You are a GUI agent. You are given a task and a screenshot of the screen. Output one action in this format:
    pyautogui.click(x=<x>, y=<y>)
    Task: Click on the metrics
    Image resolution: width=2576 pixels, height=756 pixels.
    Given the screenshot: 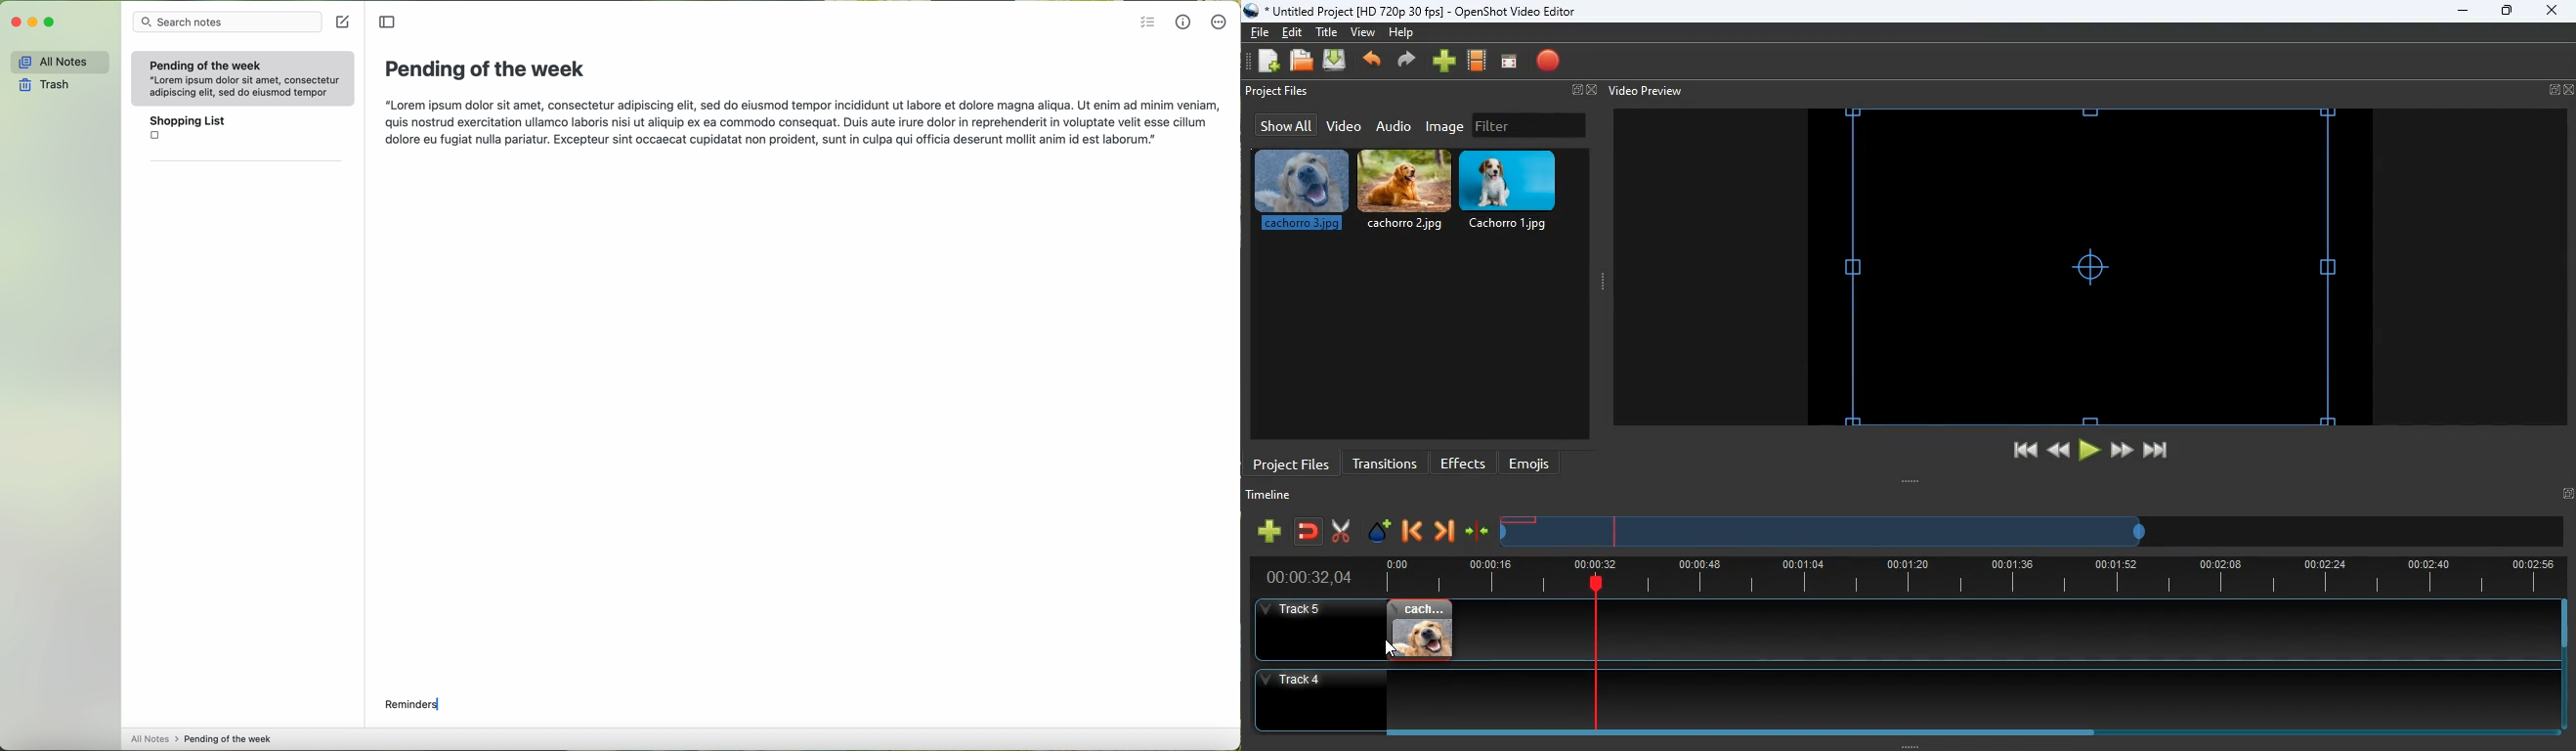 What is the action you would take?
    pyautogui.click(x=1185, y=23)
    